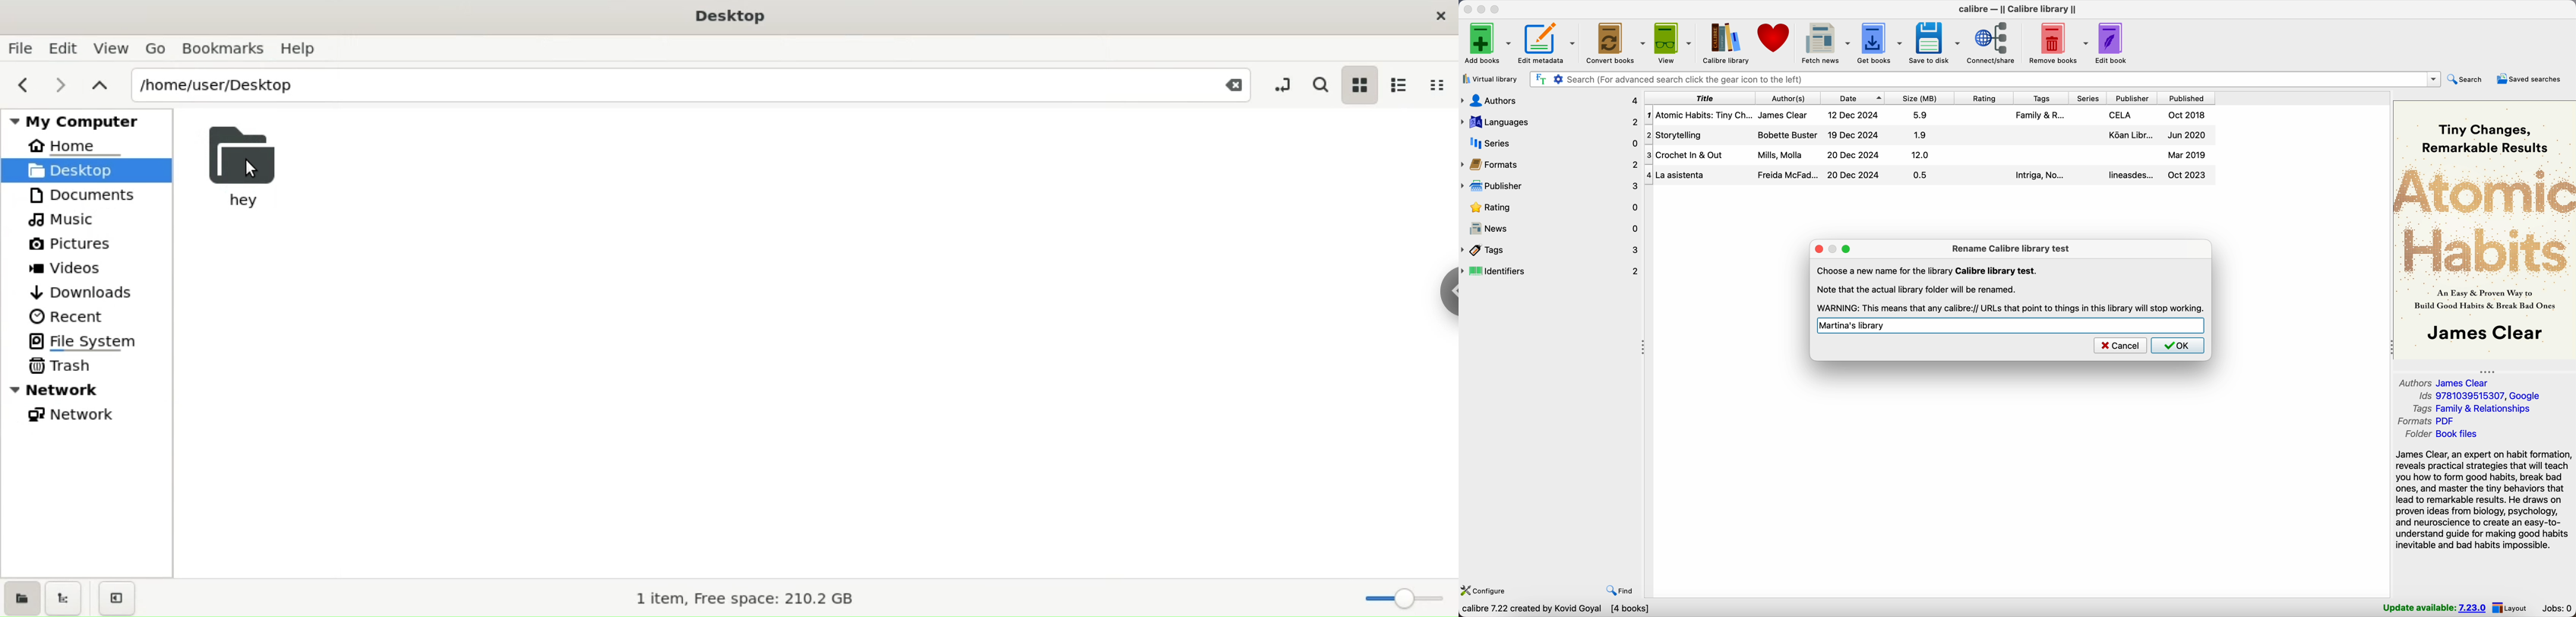 The height and width of the screenshot is (644, 2576). I want to click on Trash, so click(62, 367).